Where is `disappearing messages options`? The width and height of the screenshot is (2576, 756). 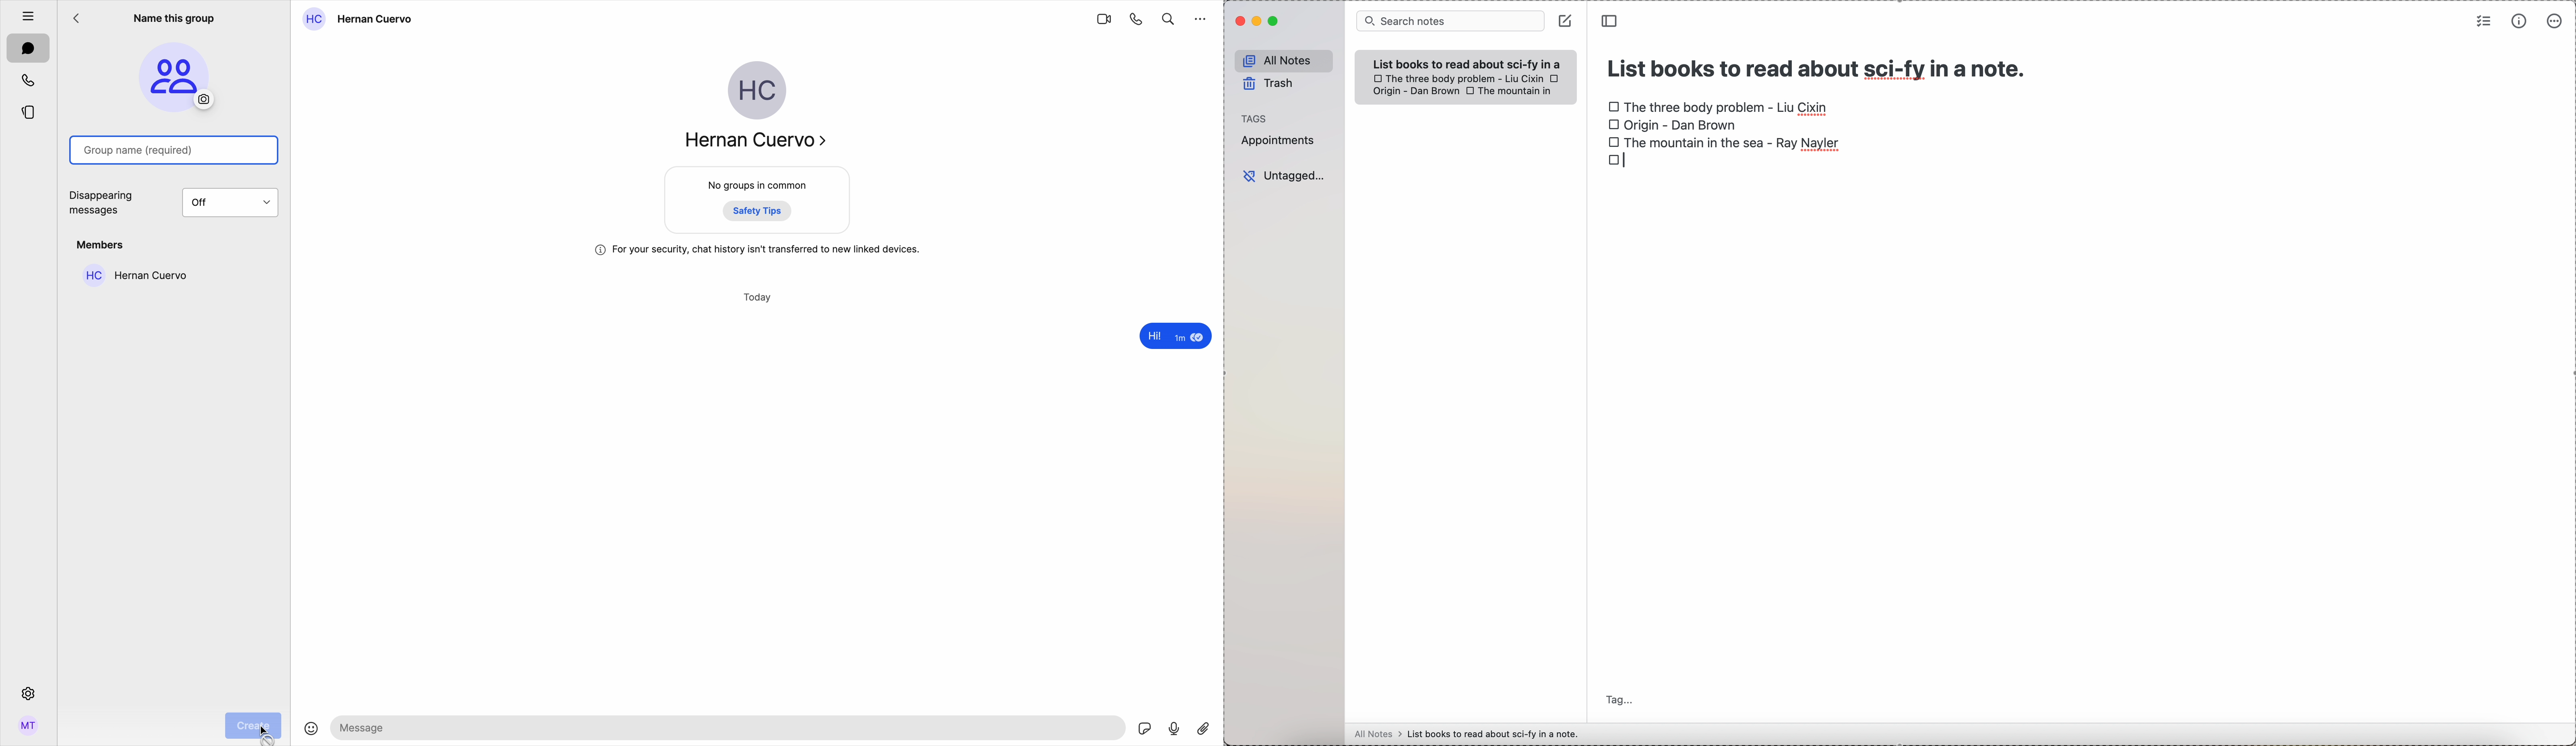 disappearing messages options is located at coordinates (177, 204).